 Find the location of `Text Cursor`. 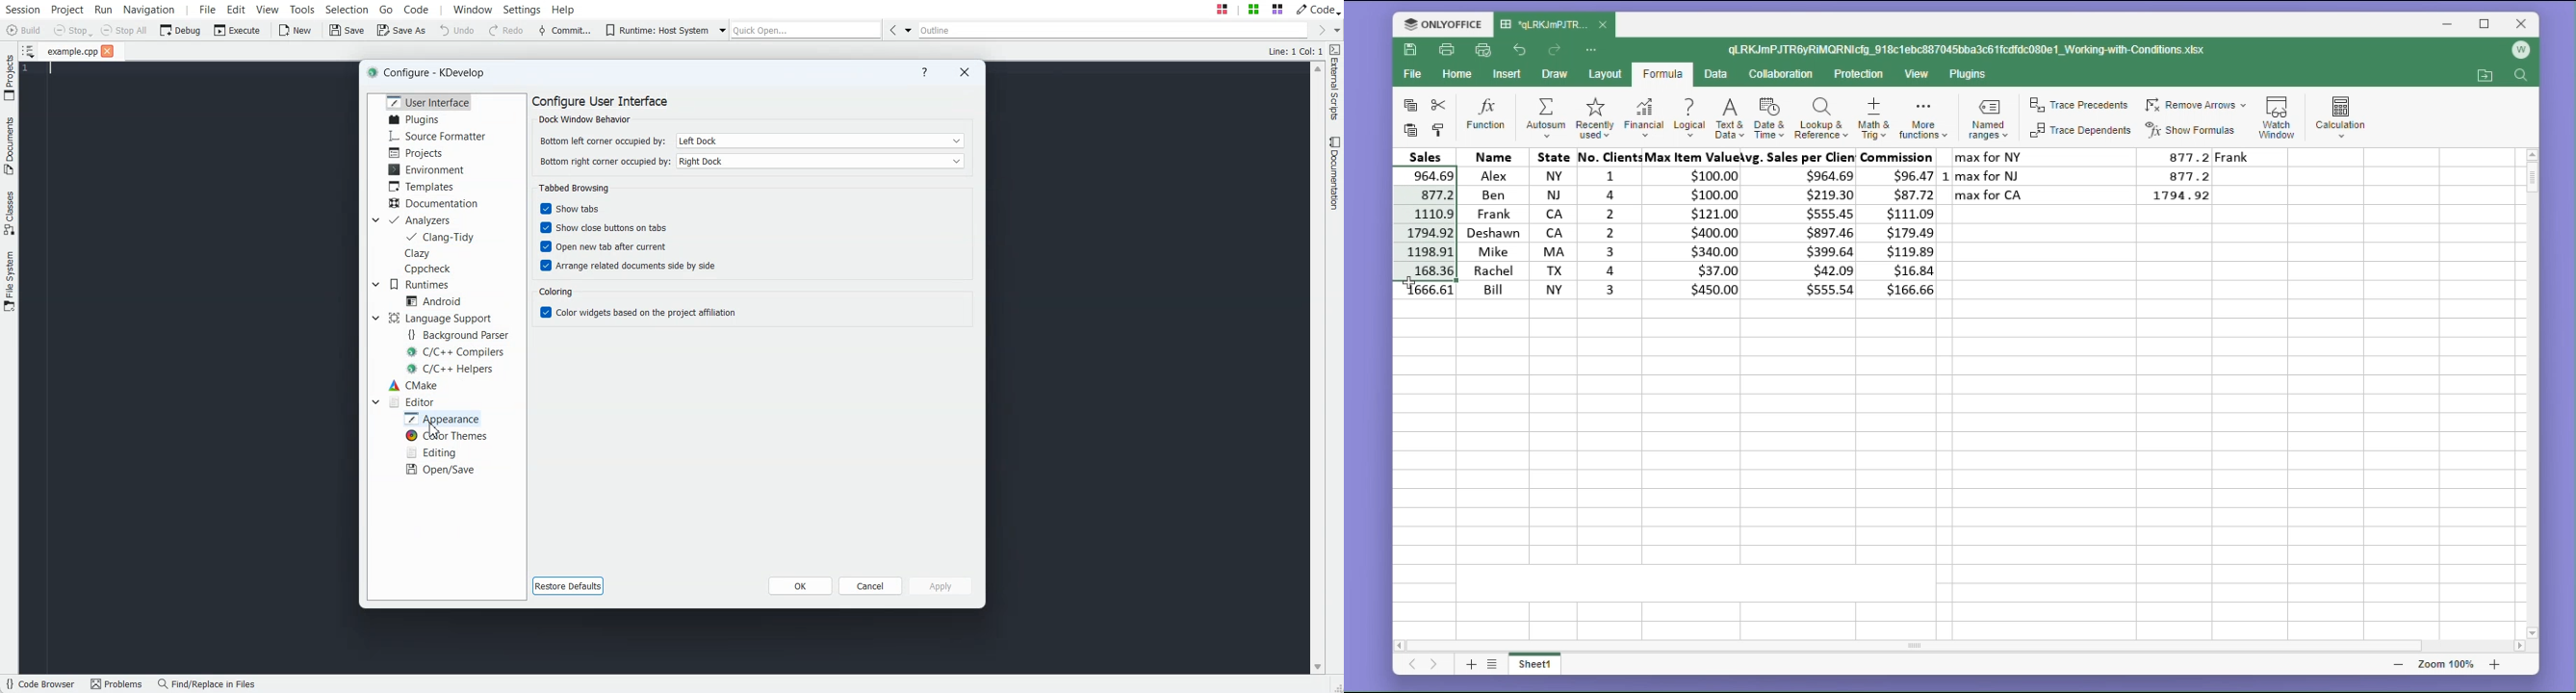

Text Cursor is located at coordinates (46, 69).